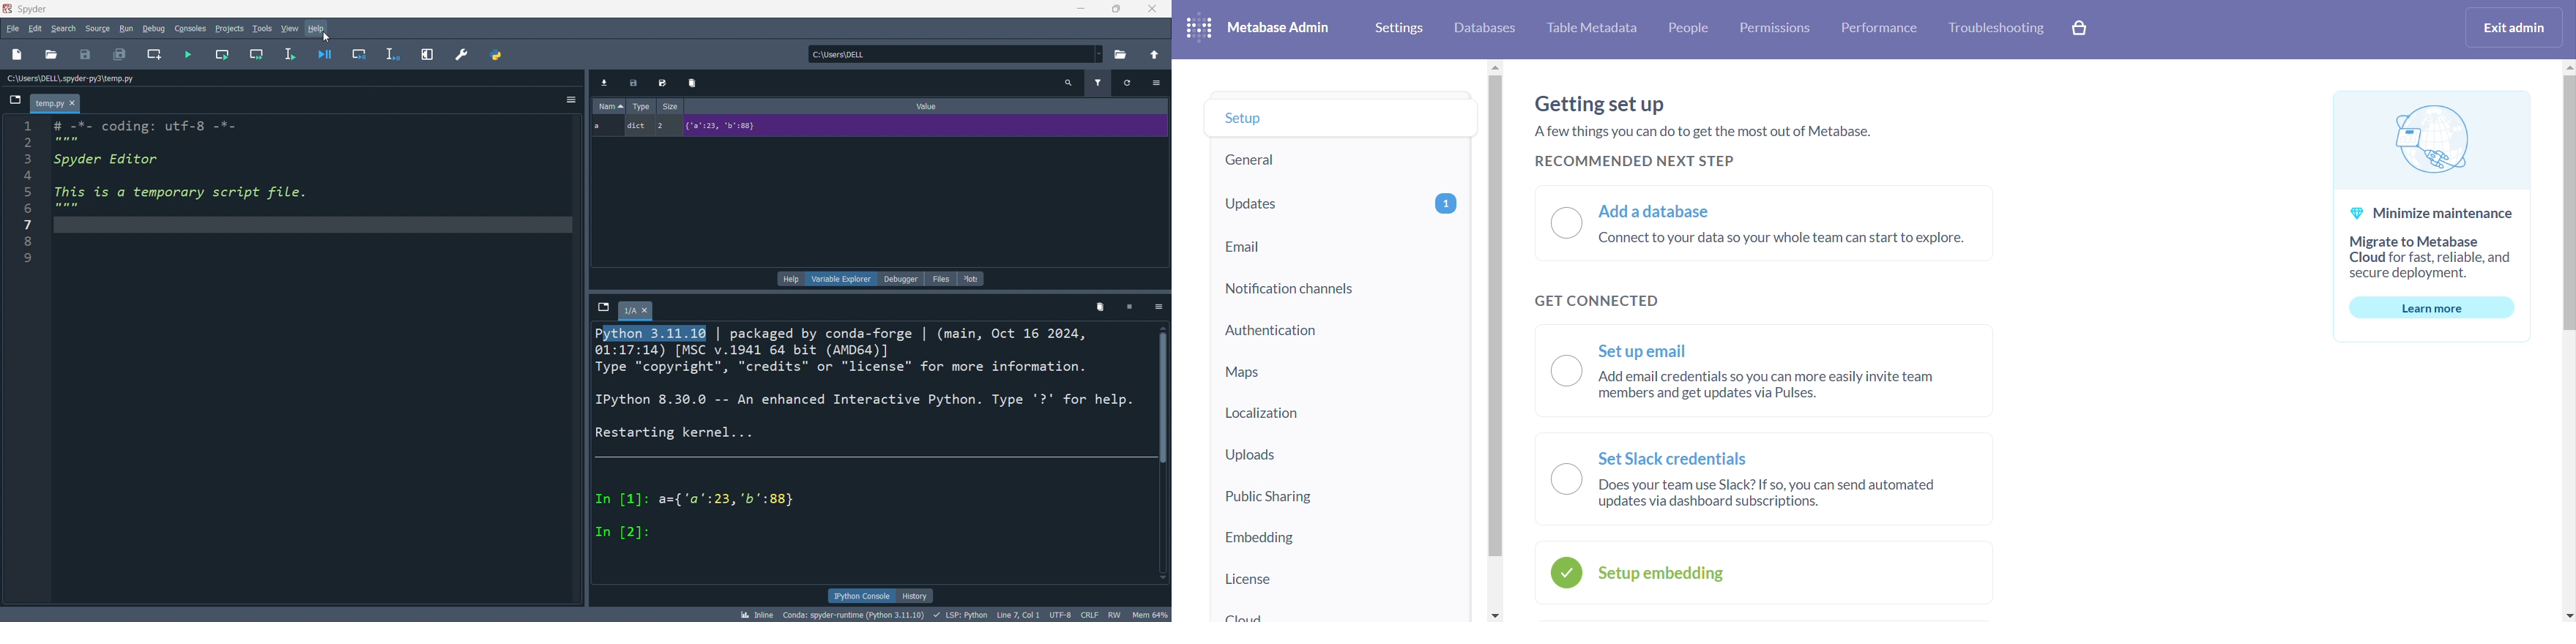 The width and height of the screenshot is (2576, 644). Describe the element at coordinates (1098, 84) in the screenshot. I see `Filter` at that location.